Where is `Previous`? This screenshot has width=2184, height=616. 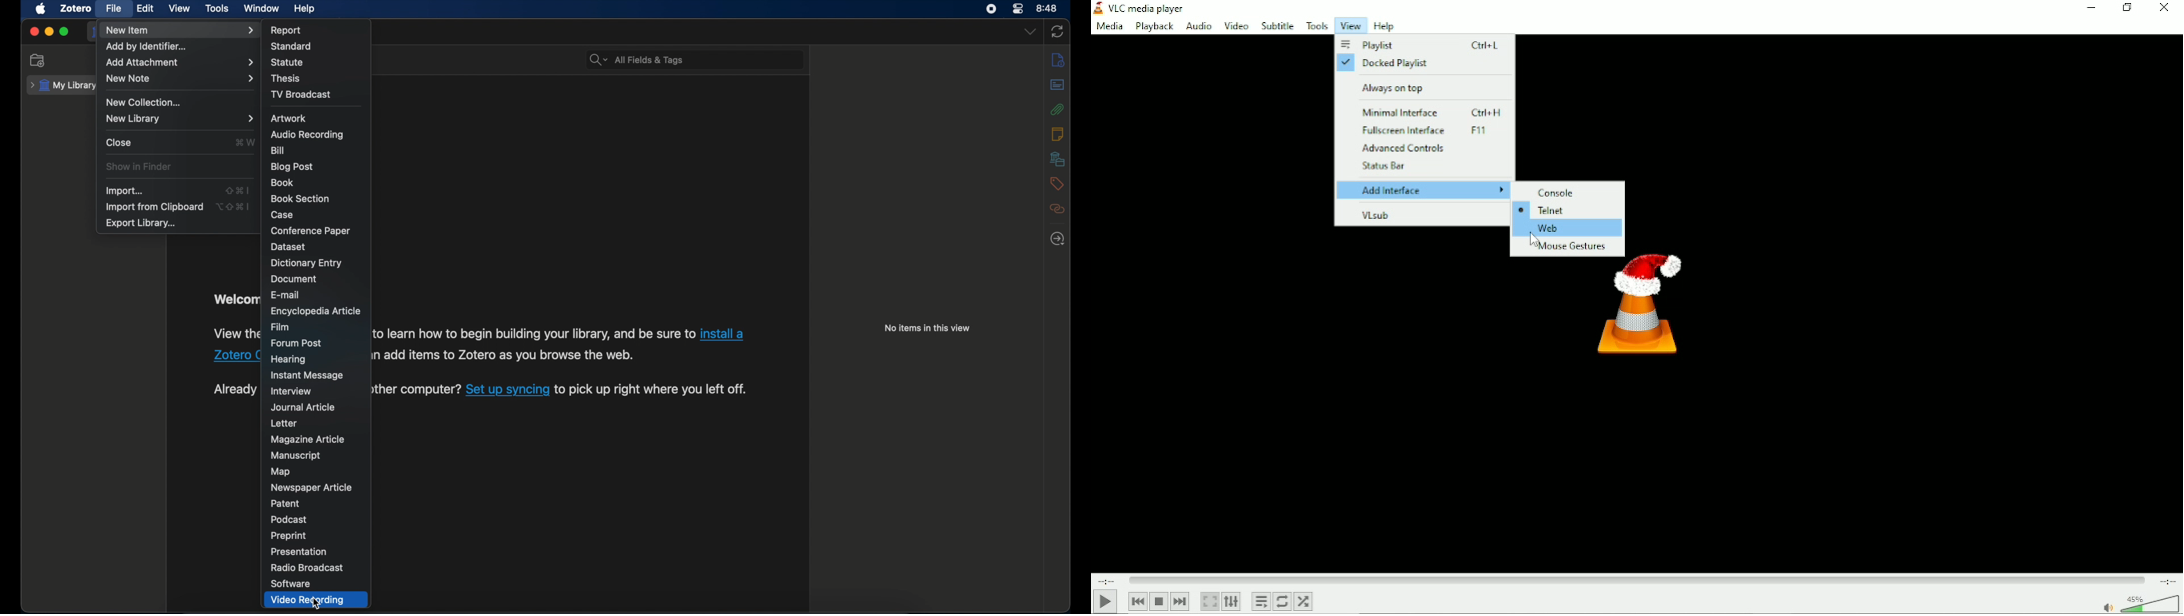 Previous is located at coordinates (1137, 601).